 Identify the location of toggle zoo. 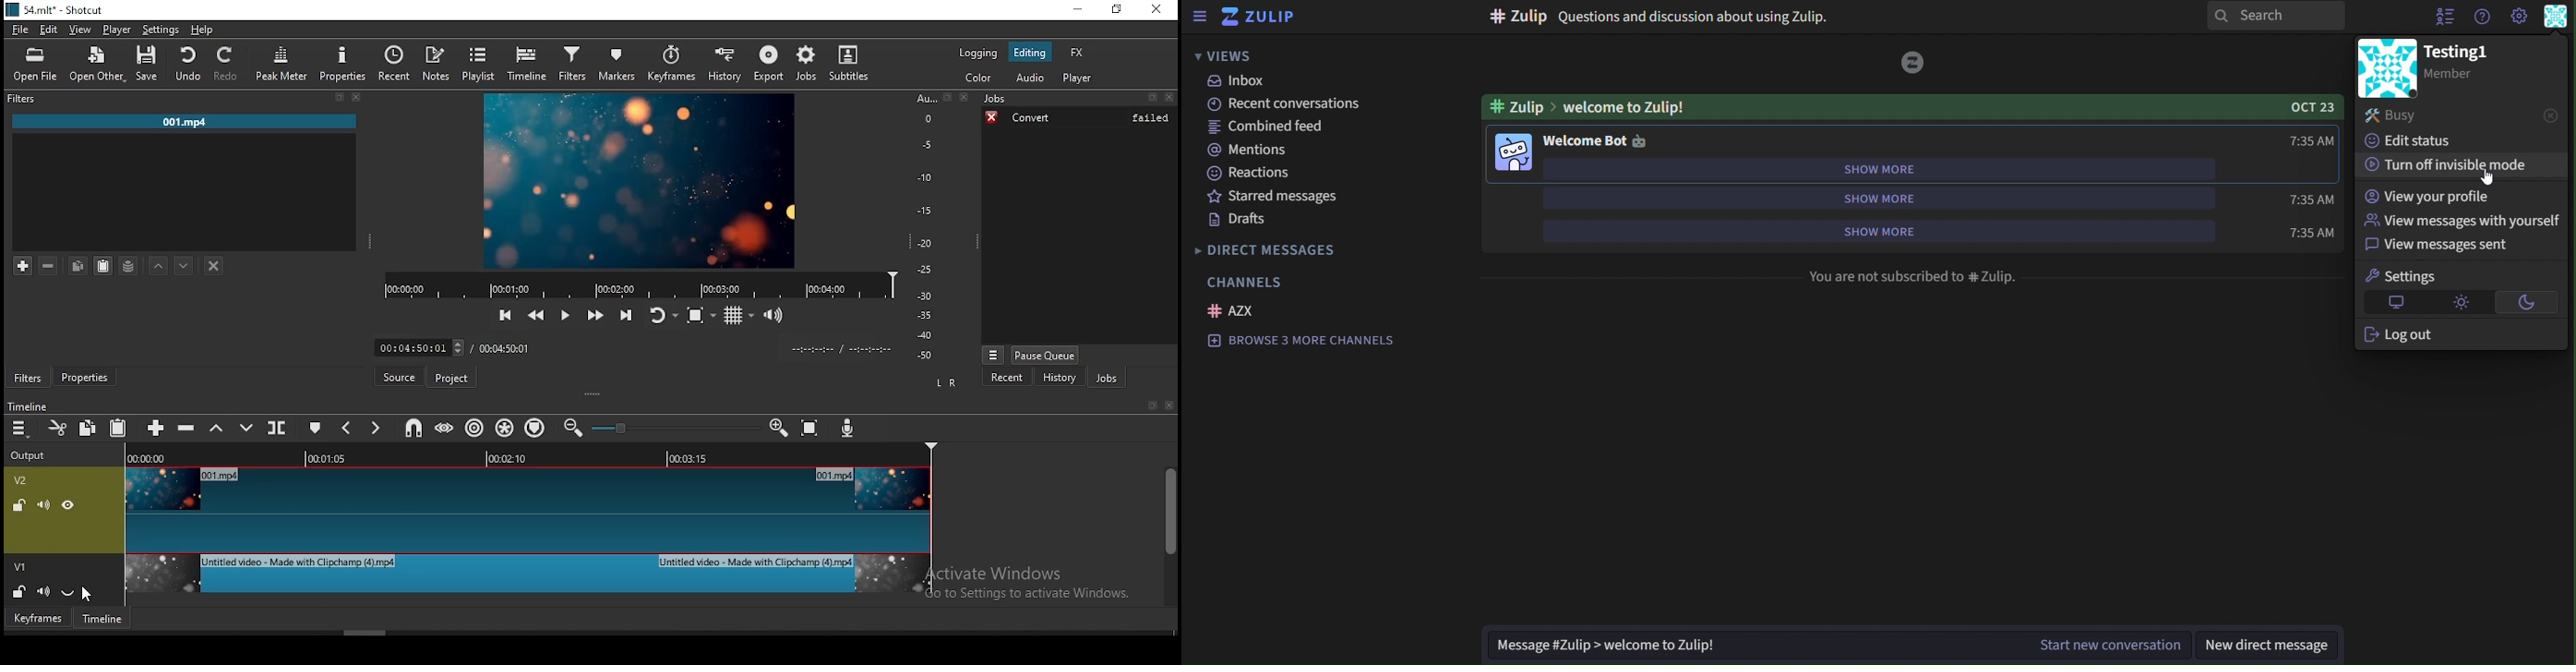
(700, 317).